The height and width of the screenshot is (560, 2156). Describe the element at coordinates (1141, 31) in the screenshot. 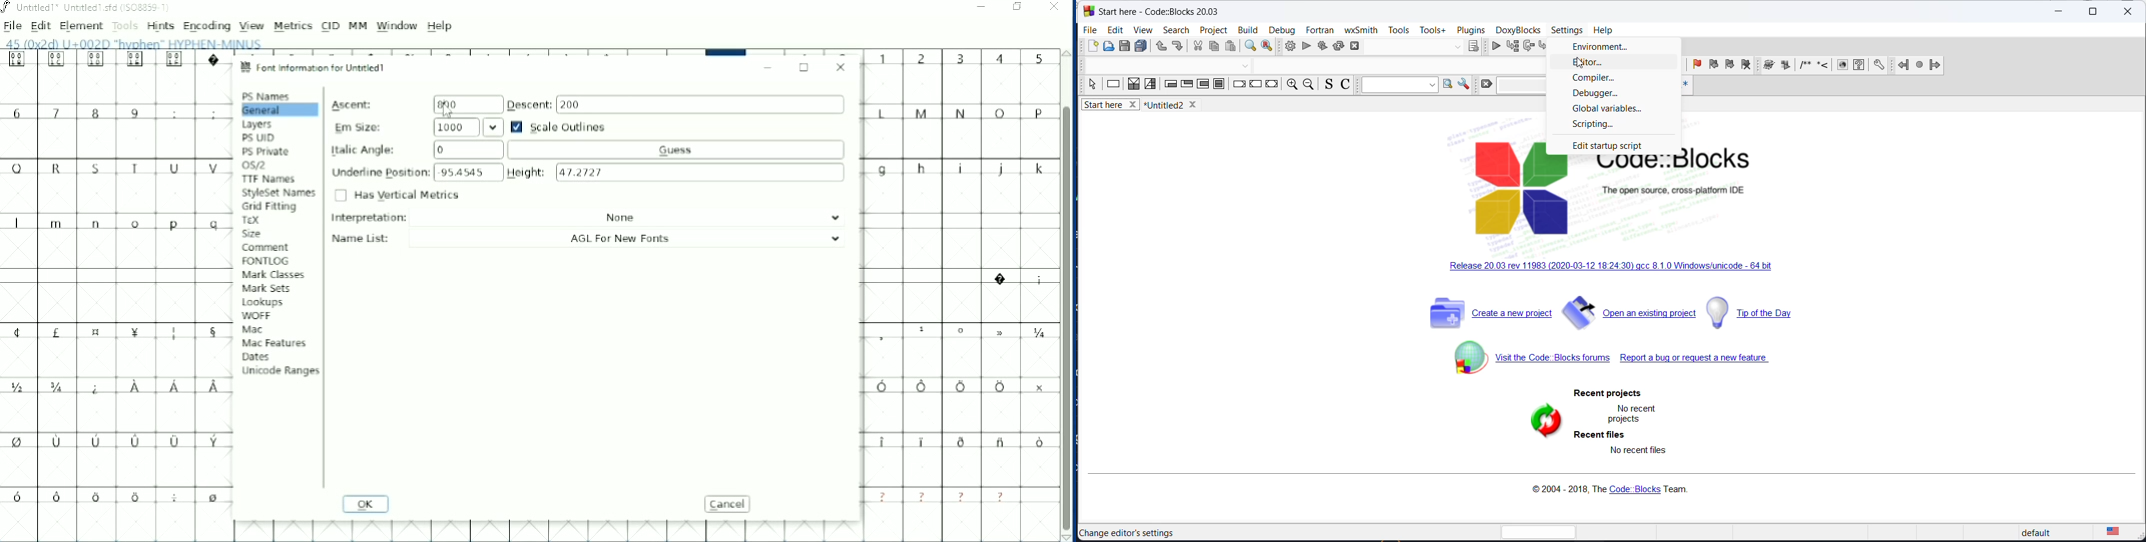

I see `view` at that location.